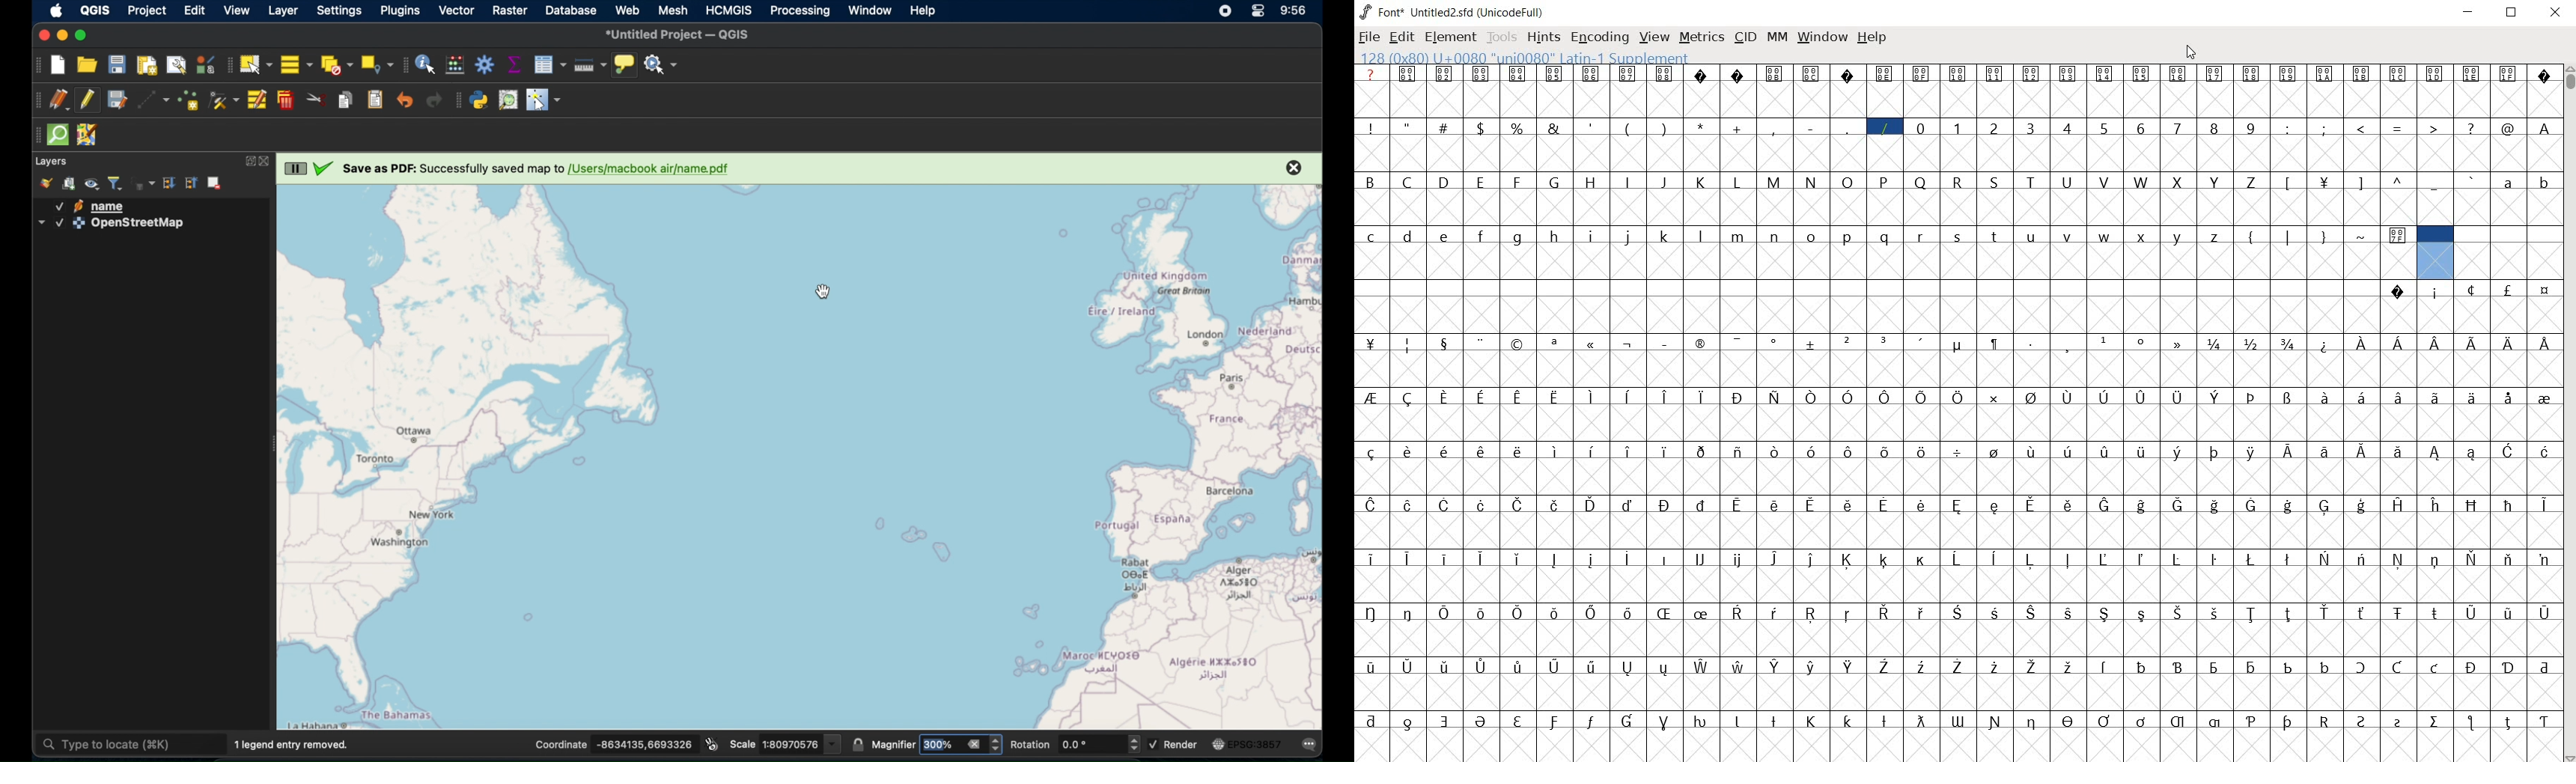  I want to click on Symbol, so click(1699, 560).